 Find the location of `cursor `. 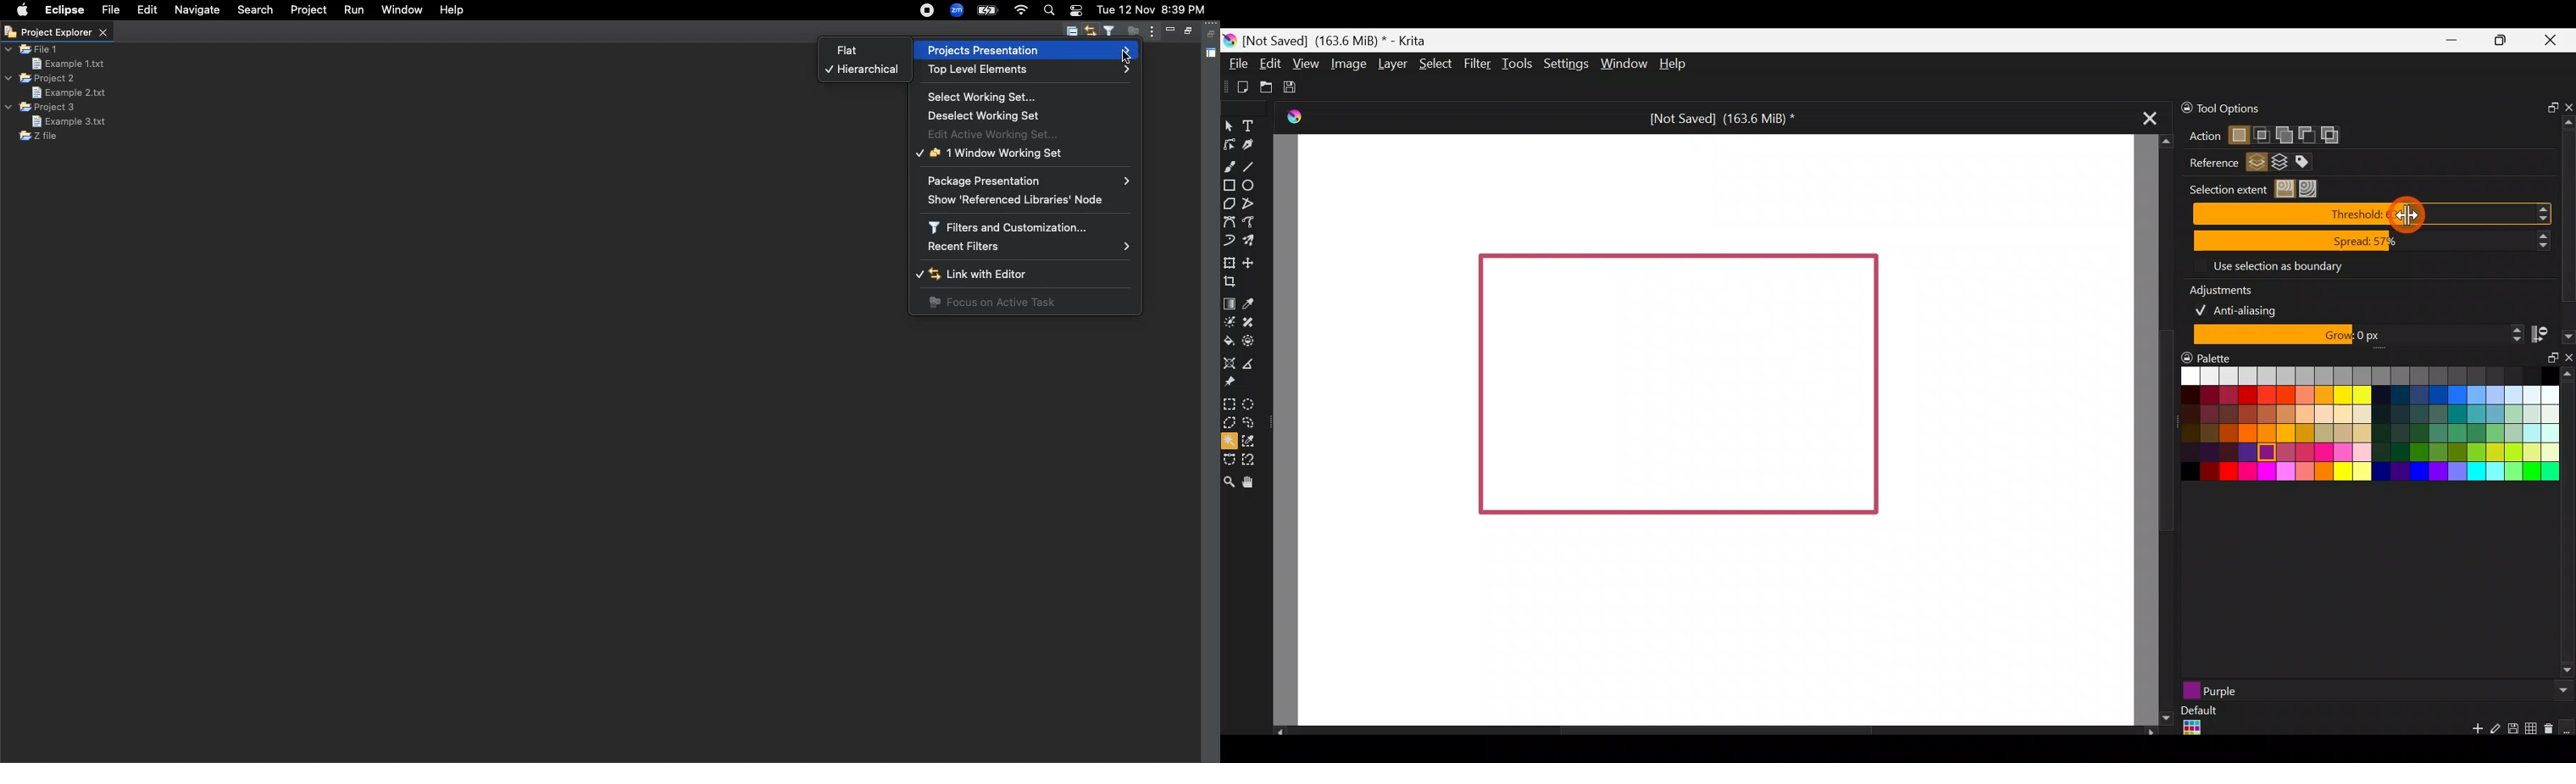

cursor  is located at coordinates (1128, 57).